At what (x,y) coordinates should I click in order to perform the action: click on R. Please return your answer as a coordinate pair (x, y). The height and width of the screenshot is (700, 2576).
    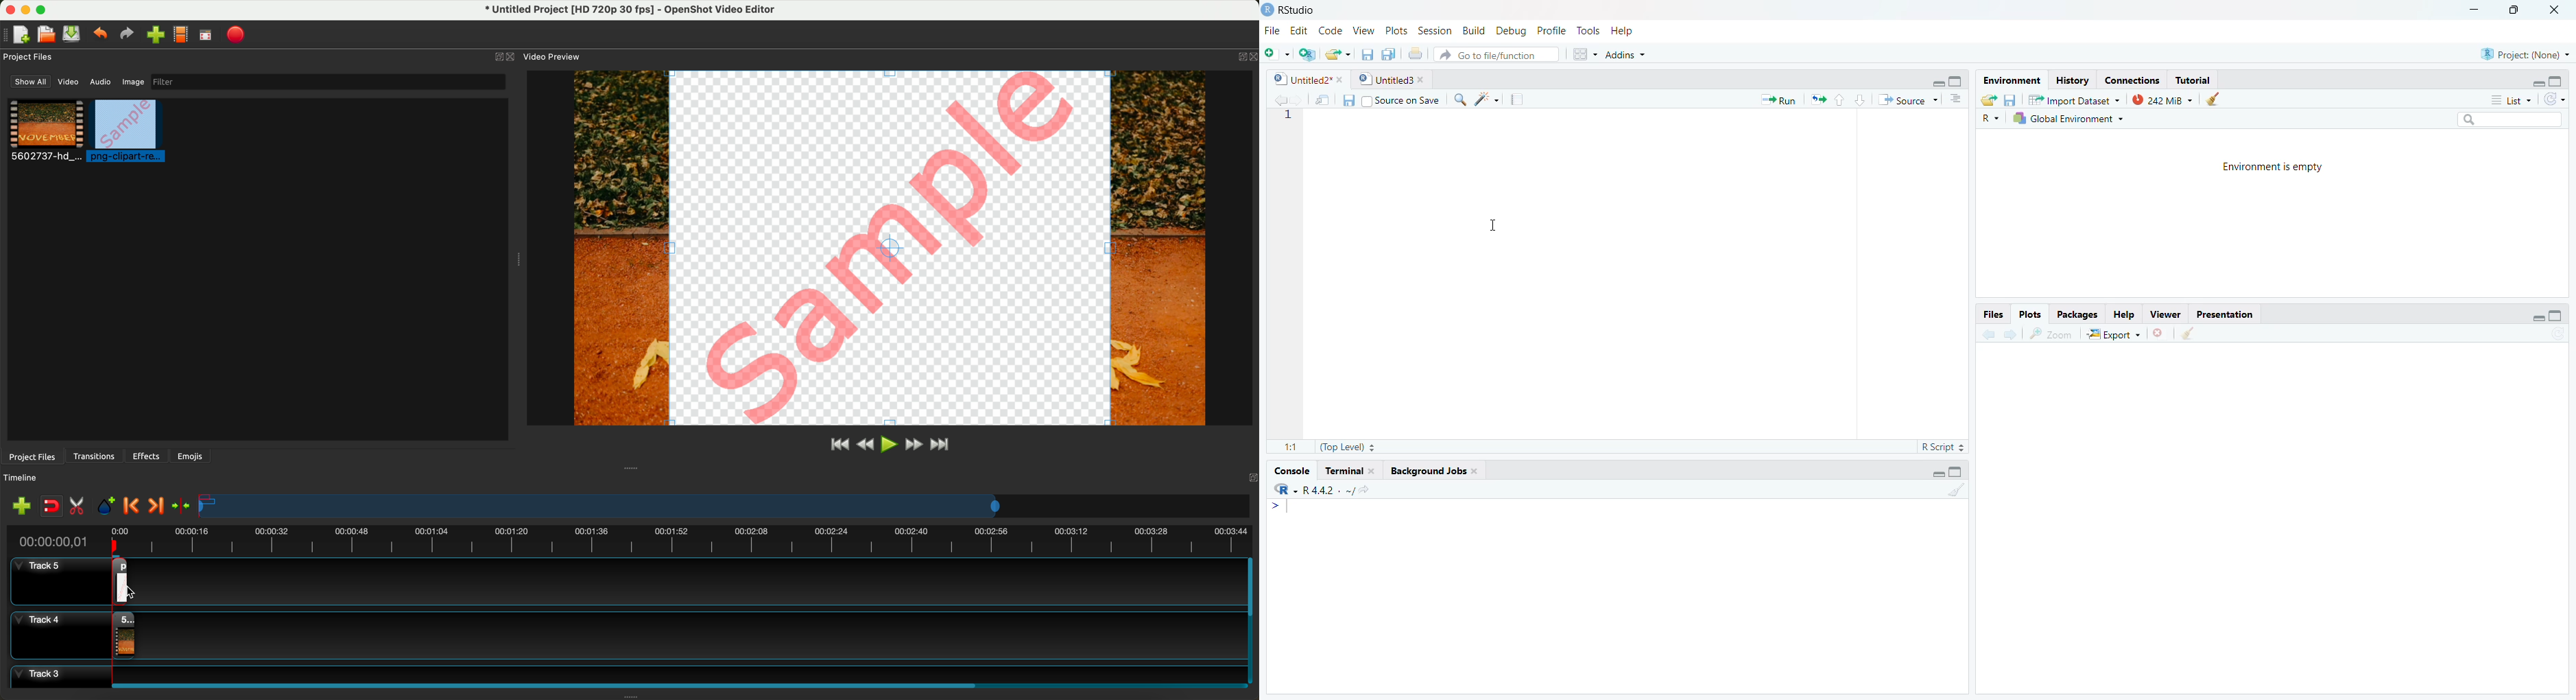
    Looking at the image, I should click on (1989, 118).